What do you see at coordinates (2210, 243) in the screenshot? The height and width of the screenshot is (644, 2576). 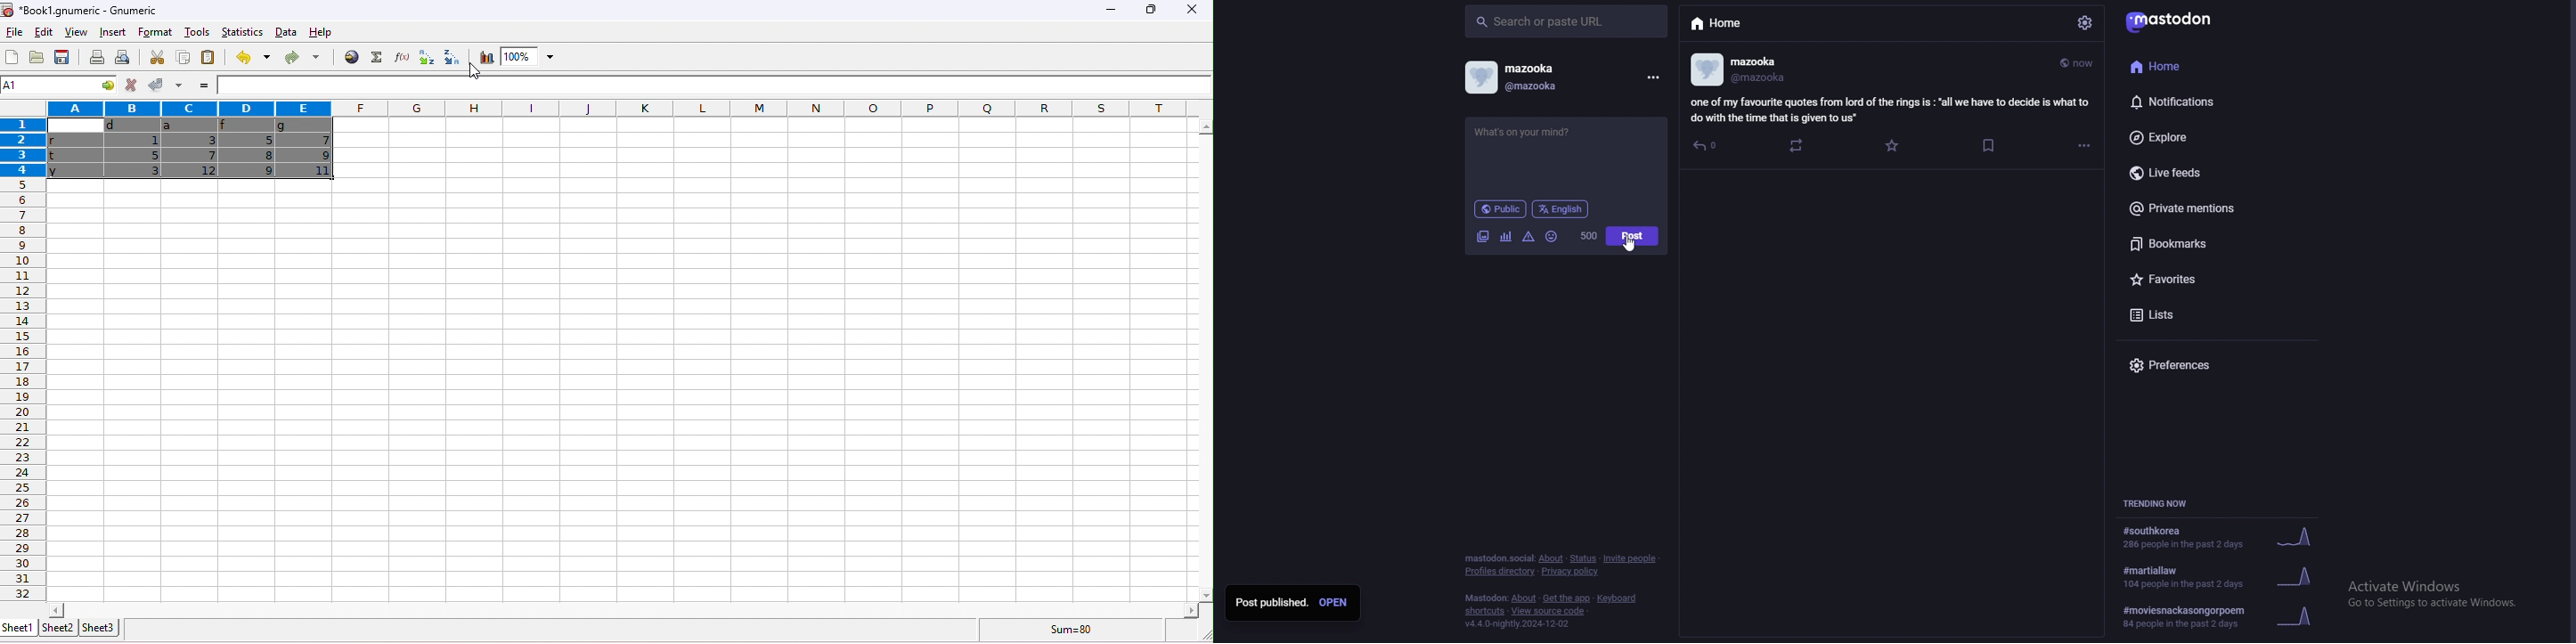 I see `bookmarks` at bounding box center [2210, 243].